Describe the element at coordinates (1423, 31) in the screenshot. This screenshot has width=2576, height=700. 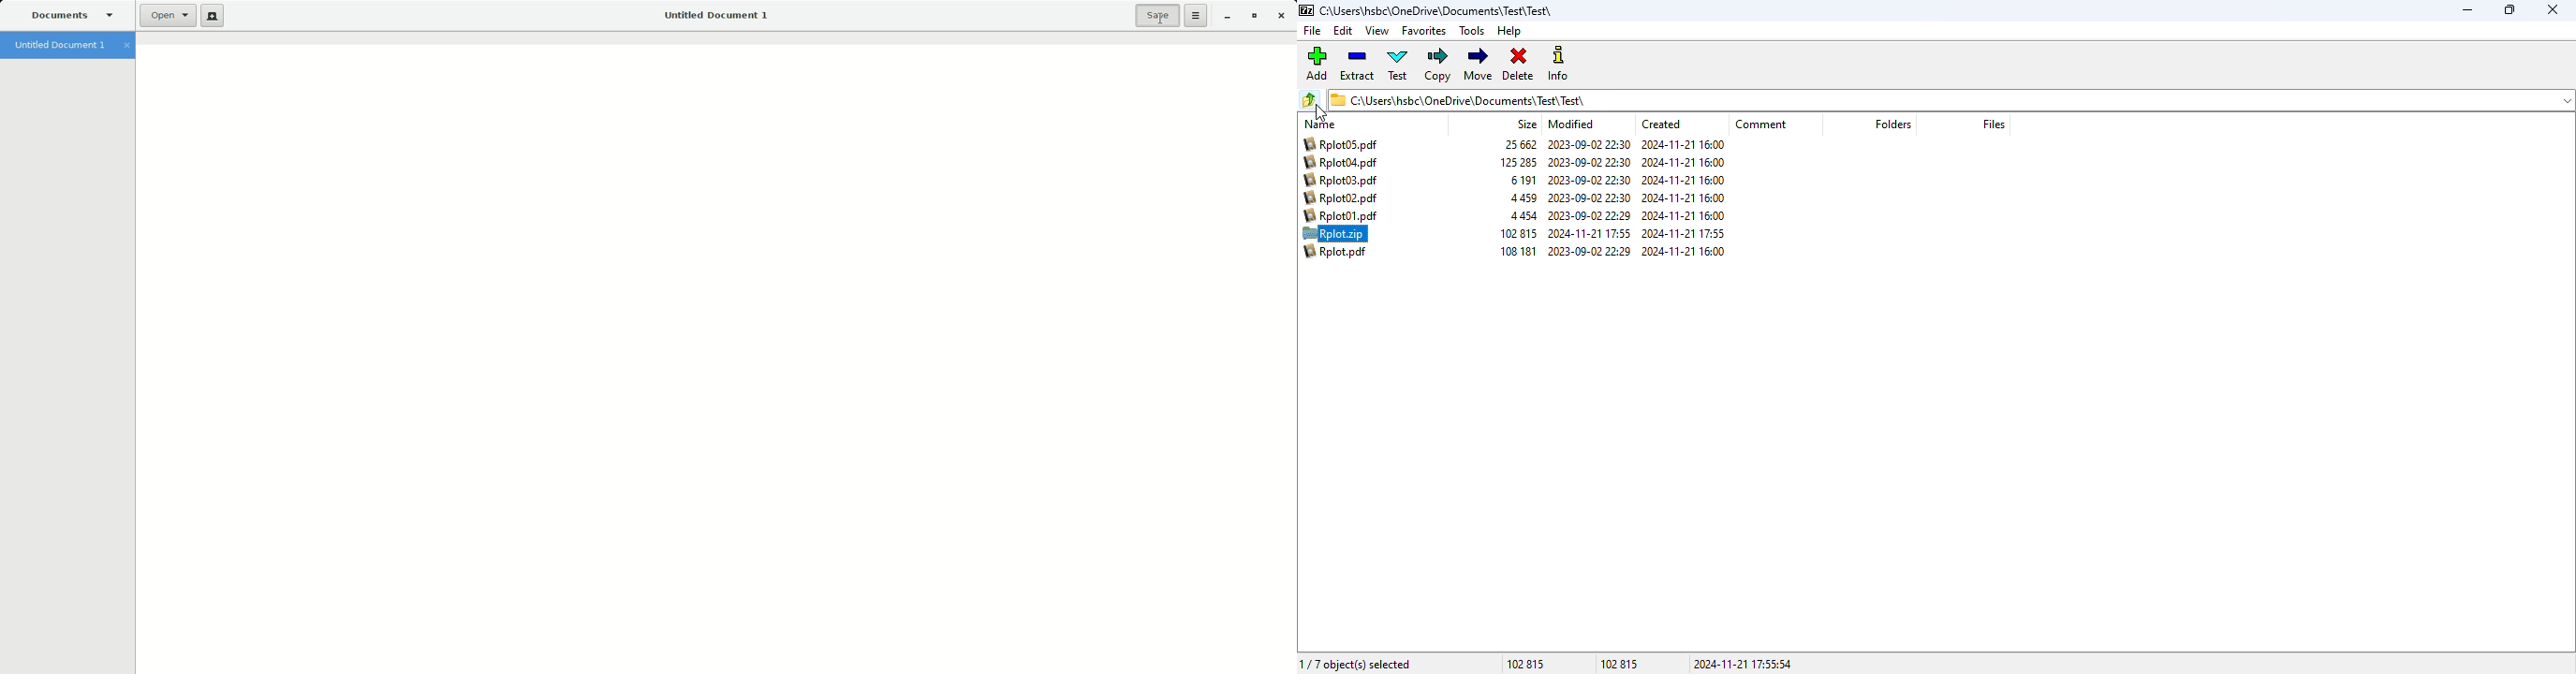
I see `favorites` at that location.